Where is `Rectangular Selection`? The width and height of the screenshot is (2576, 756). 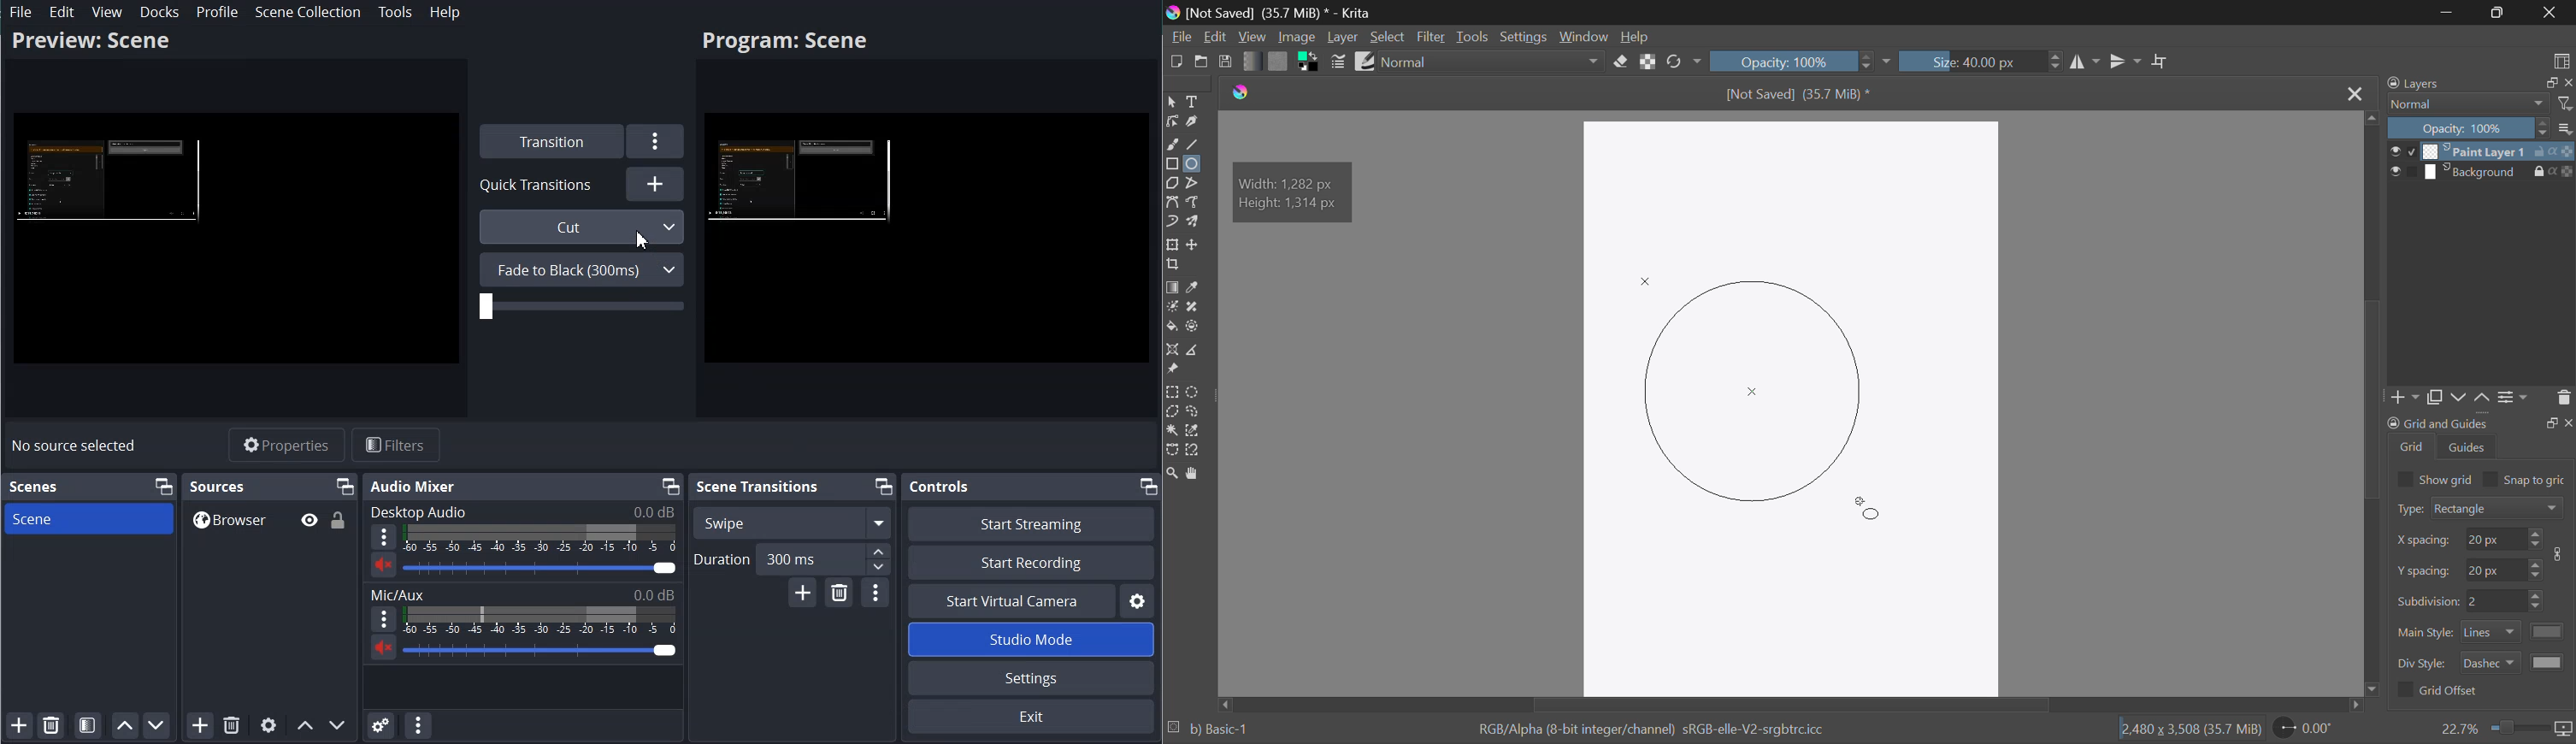
Rectangular Selection is located at coordinates (1172, 392).